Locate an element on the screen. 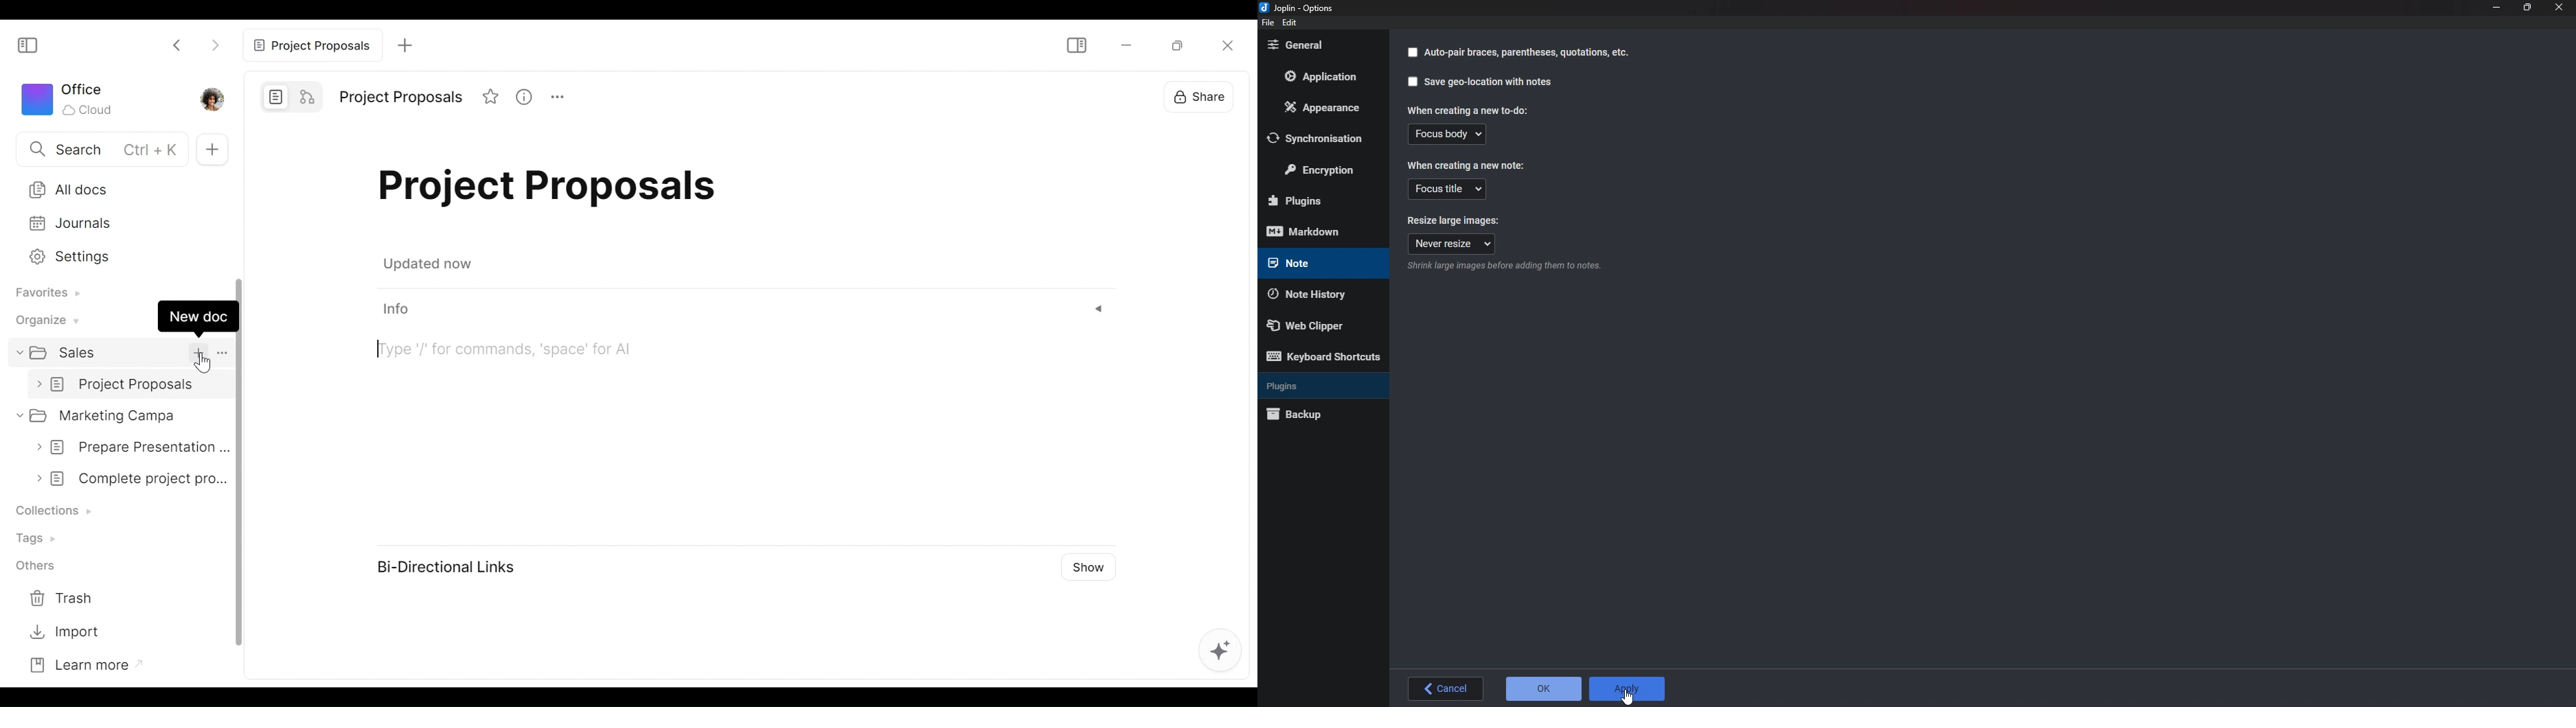 The image size is (2576, 728). sales is located at coordinates (82, 355).